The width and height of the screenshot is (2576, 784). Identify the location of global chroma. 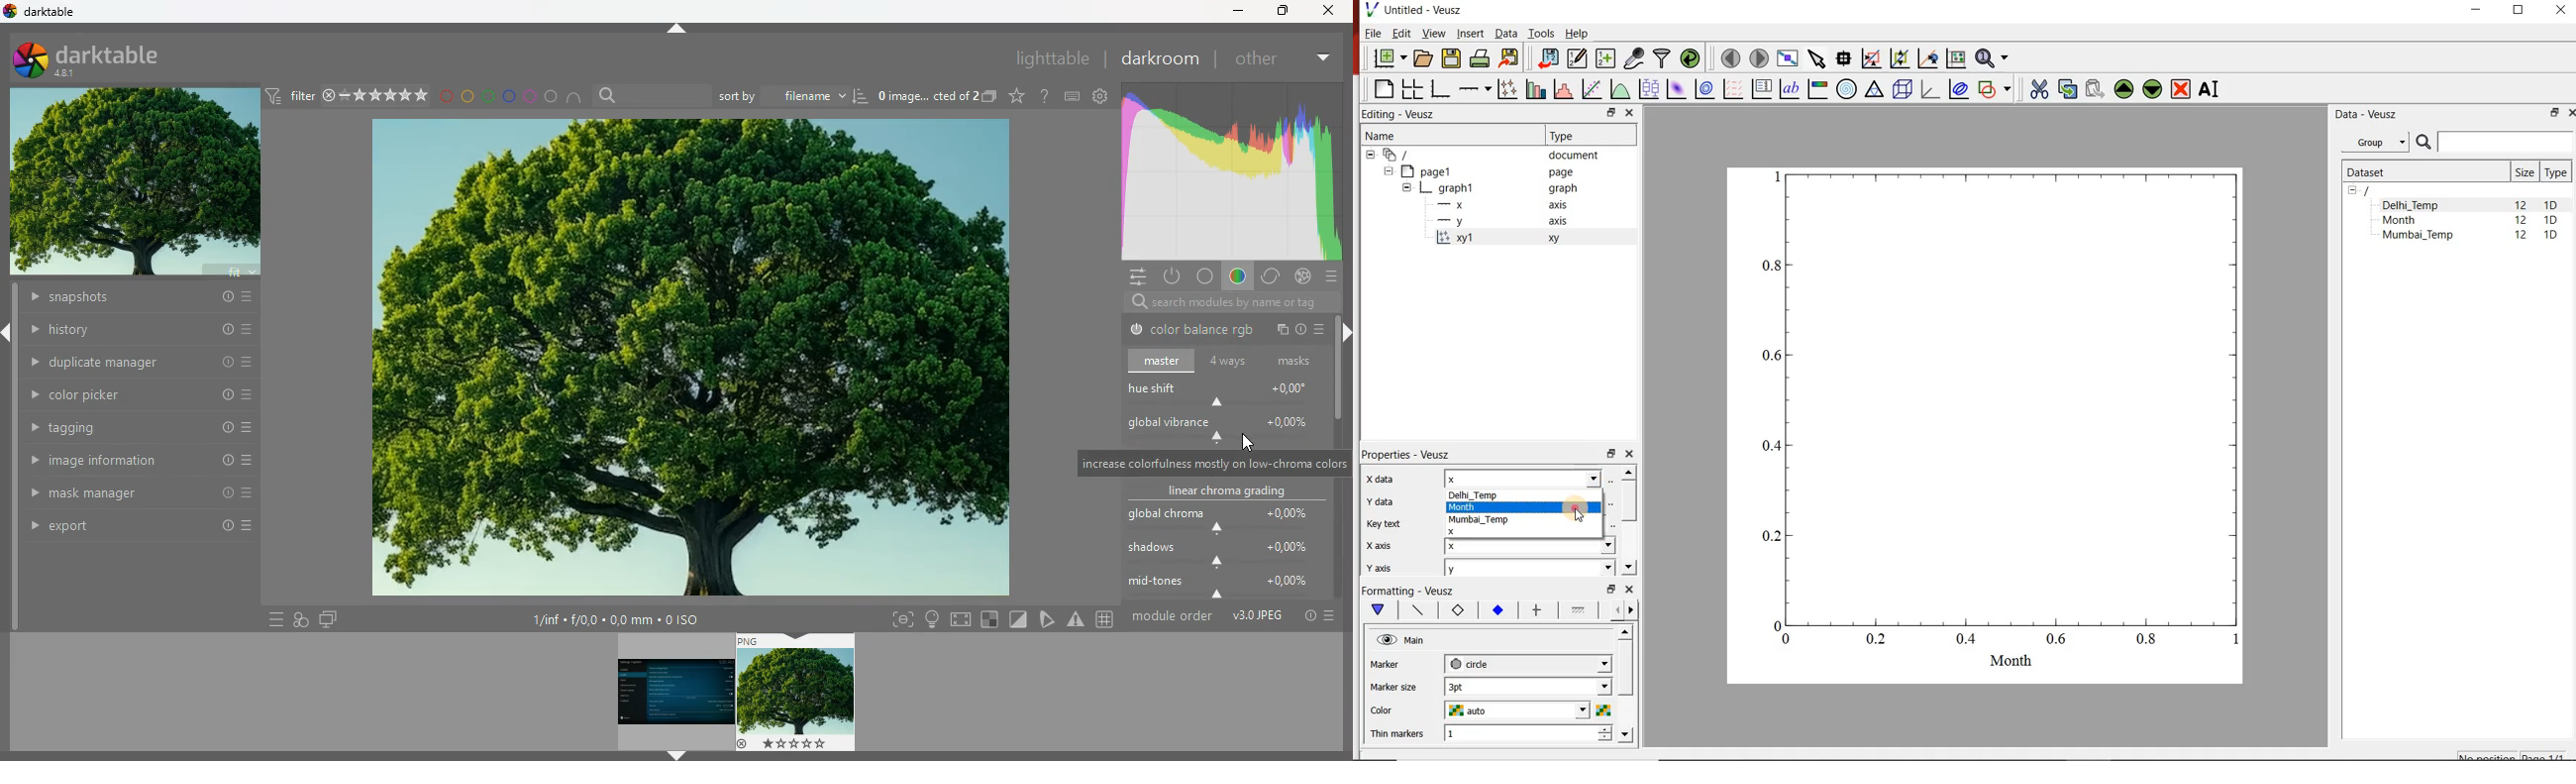
(1219, 519).